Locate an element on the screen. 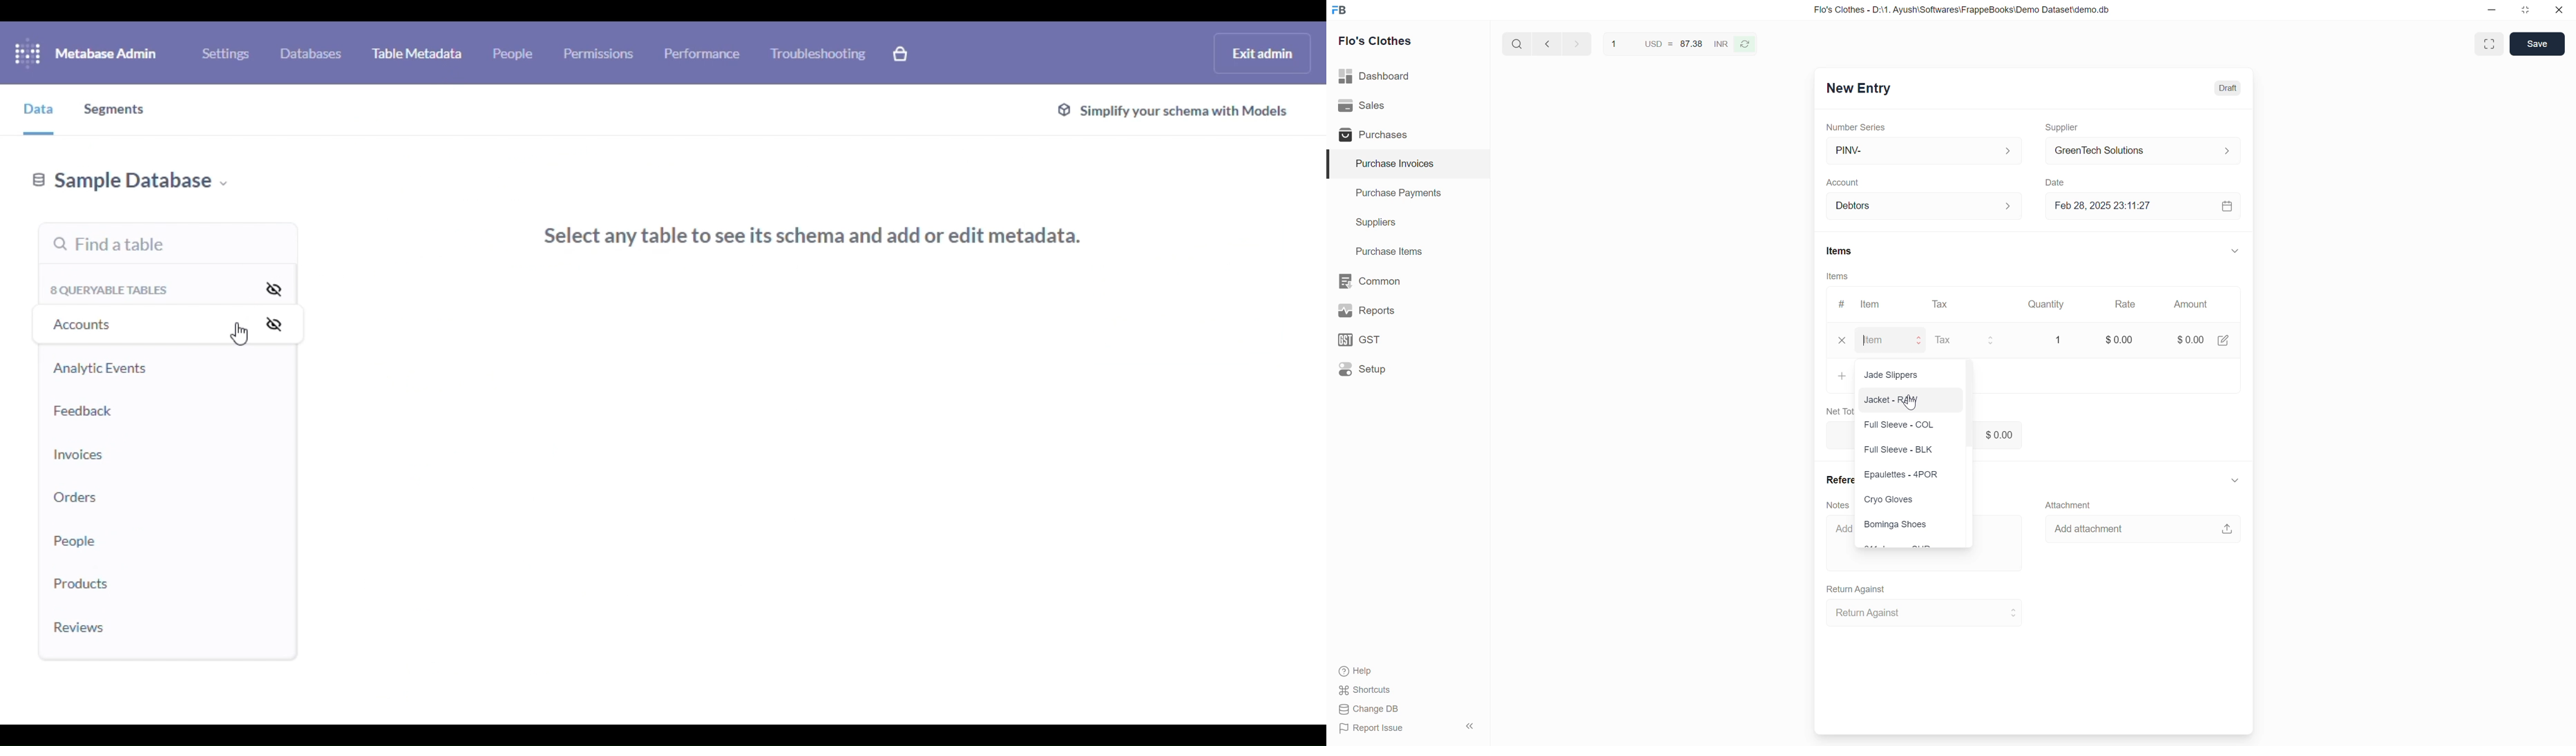 This screenshot has width=2576, height=756. GreenTech Solutions is located at coordinates (2144, 150).